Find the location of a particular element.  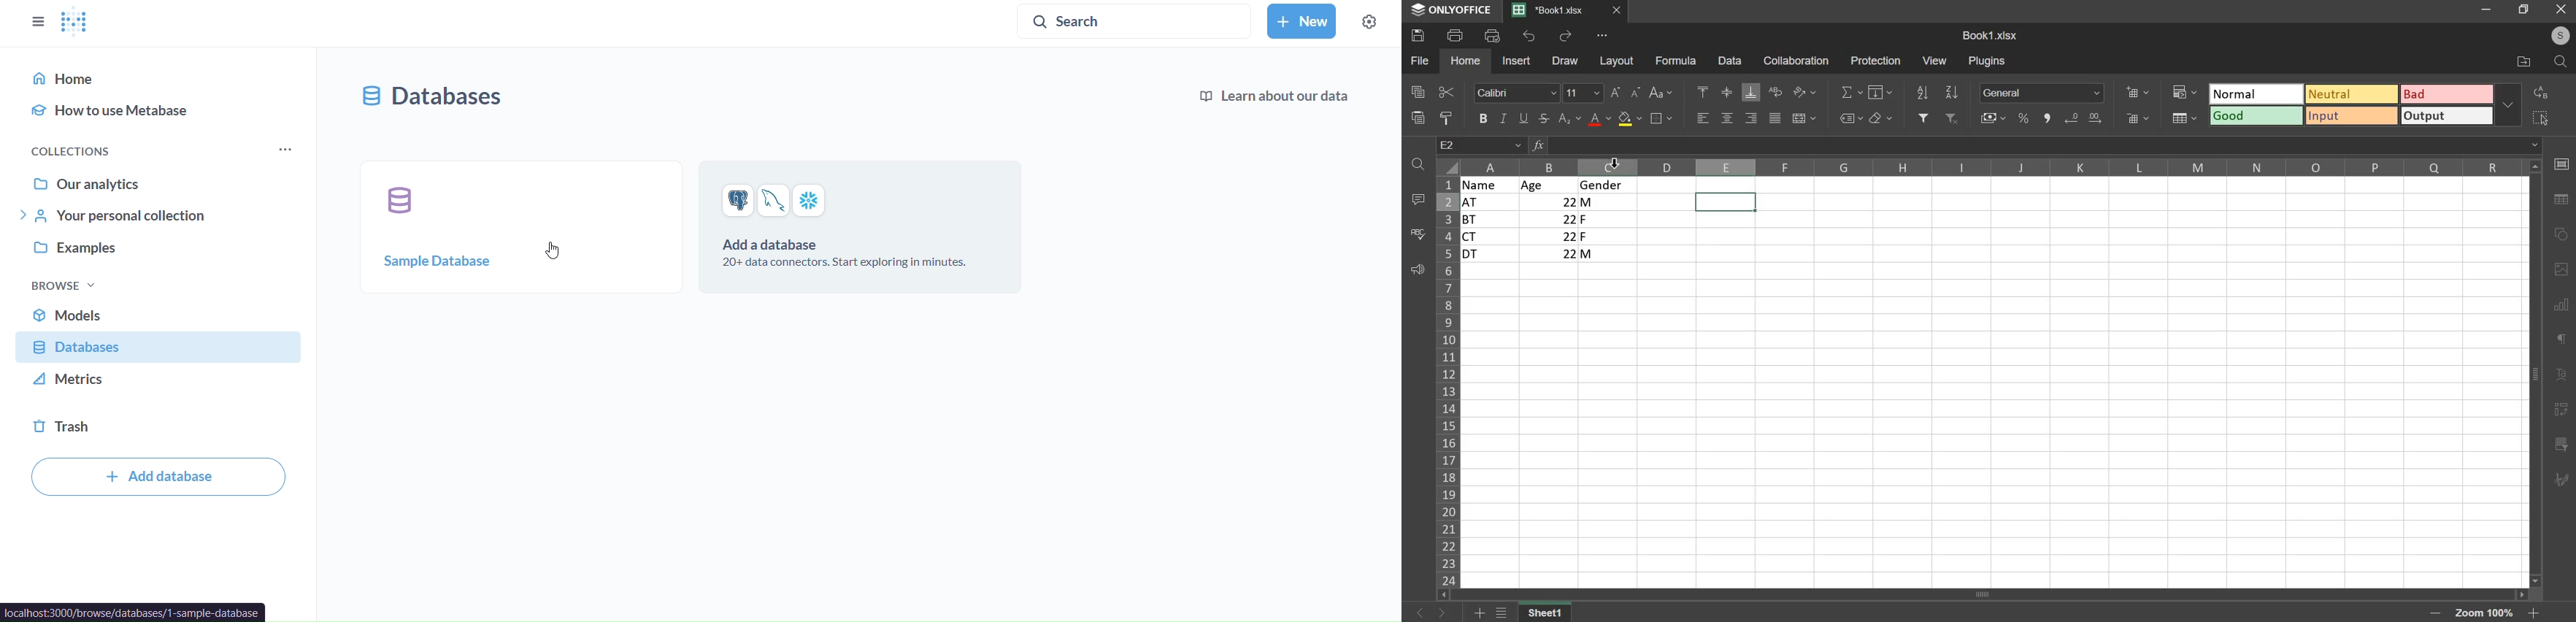

signature is located at coordinates (2561, 481).